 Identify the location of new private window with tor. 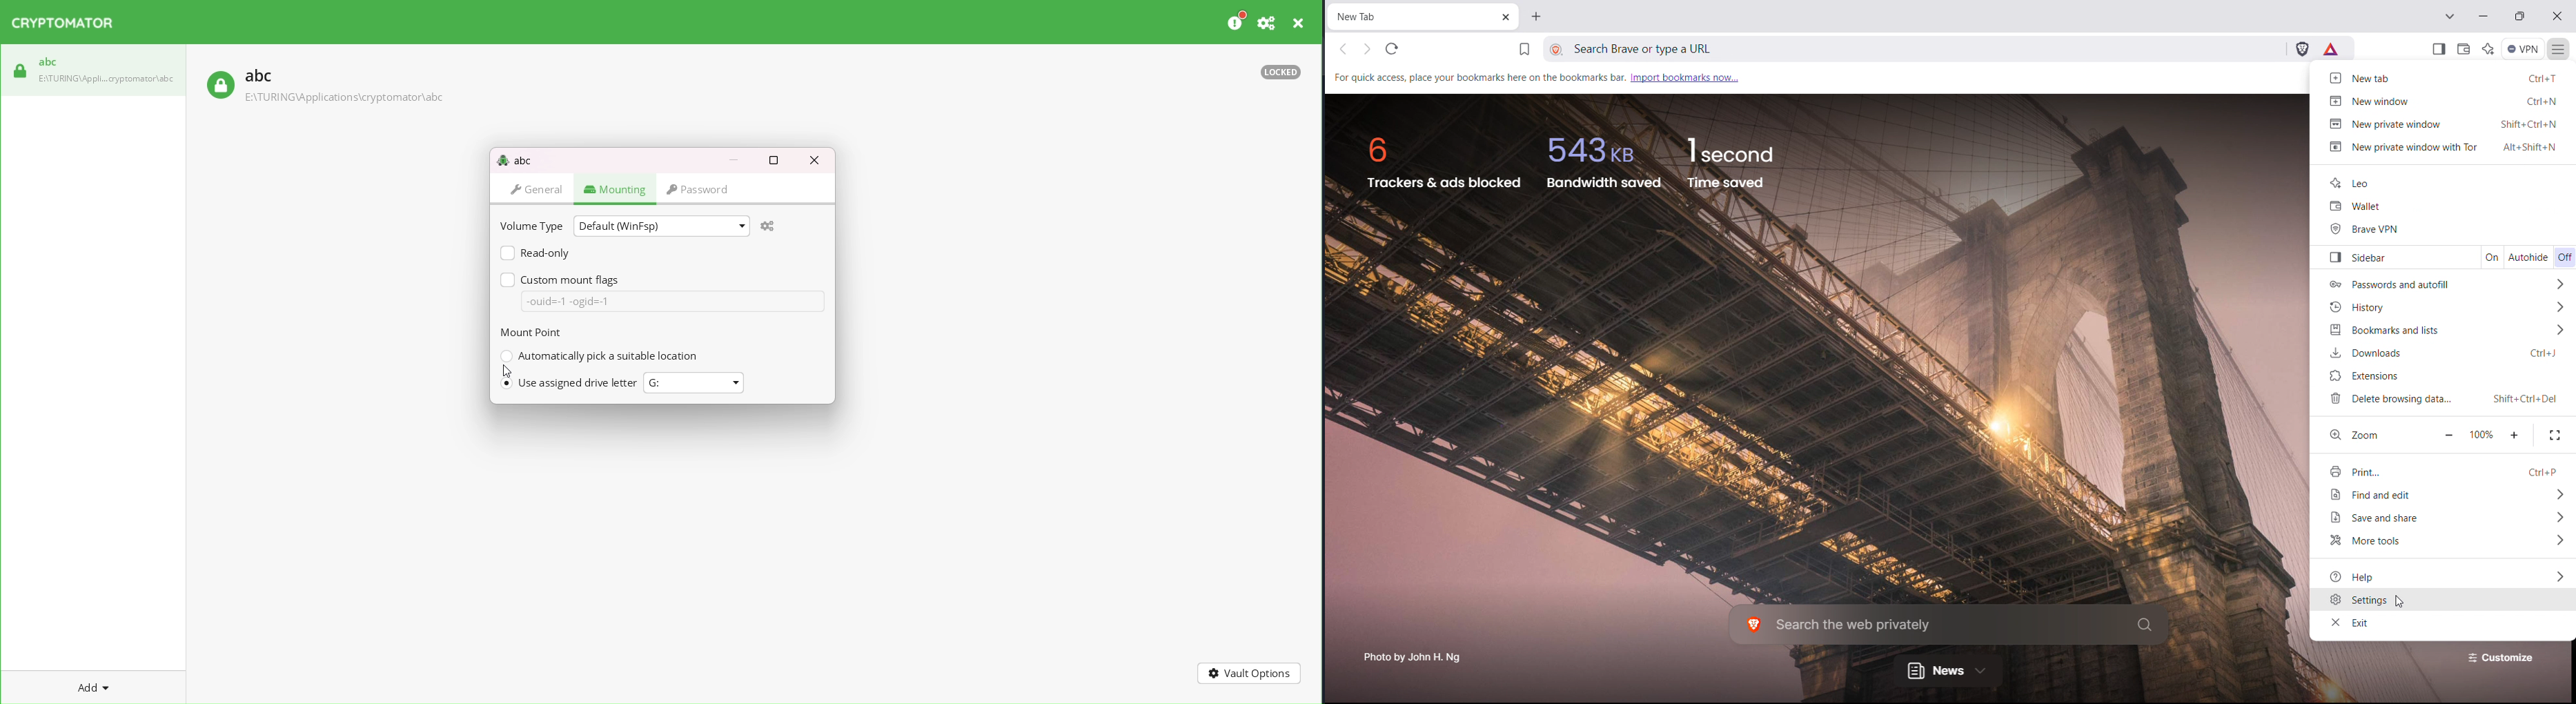
(2441, 147).